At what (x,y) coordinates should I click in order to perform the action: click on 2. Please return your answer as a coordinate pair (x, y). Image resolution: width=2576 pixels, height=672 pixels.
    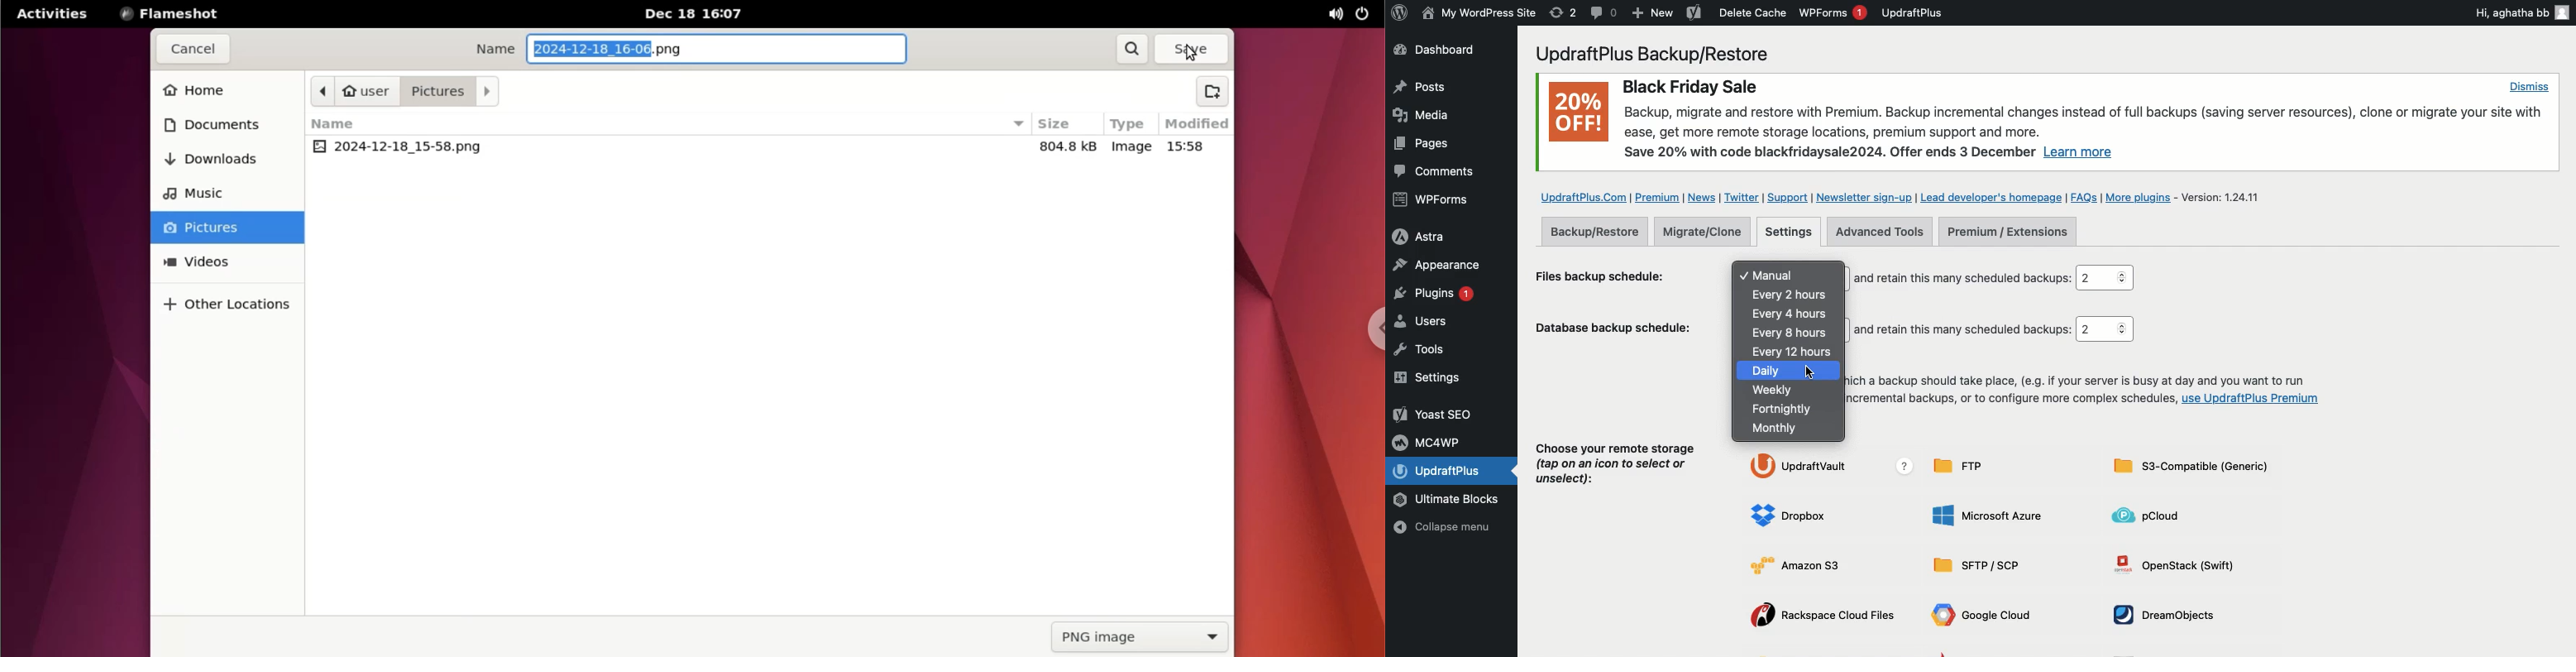
    Looking at the image, I should click on (2108, 278).